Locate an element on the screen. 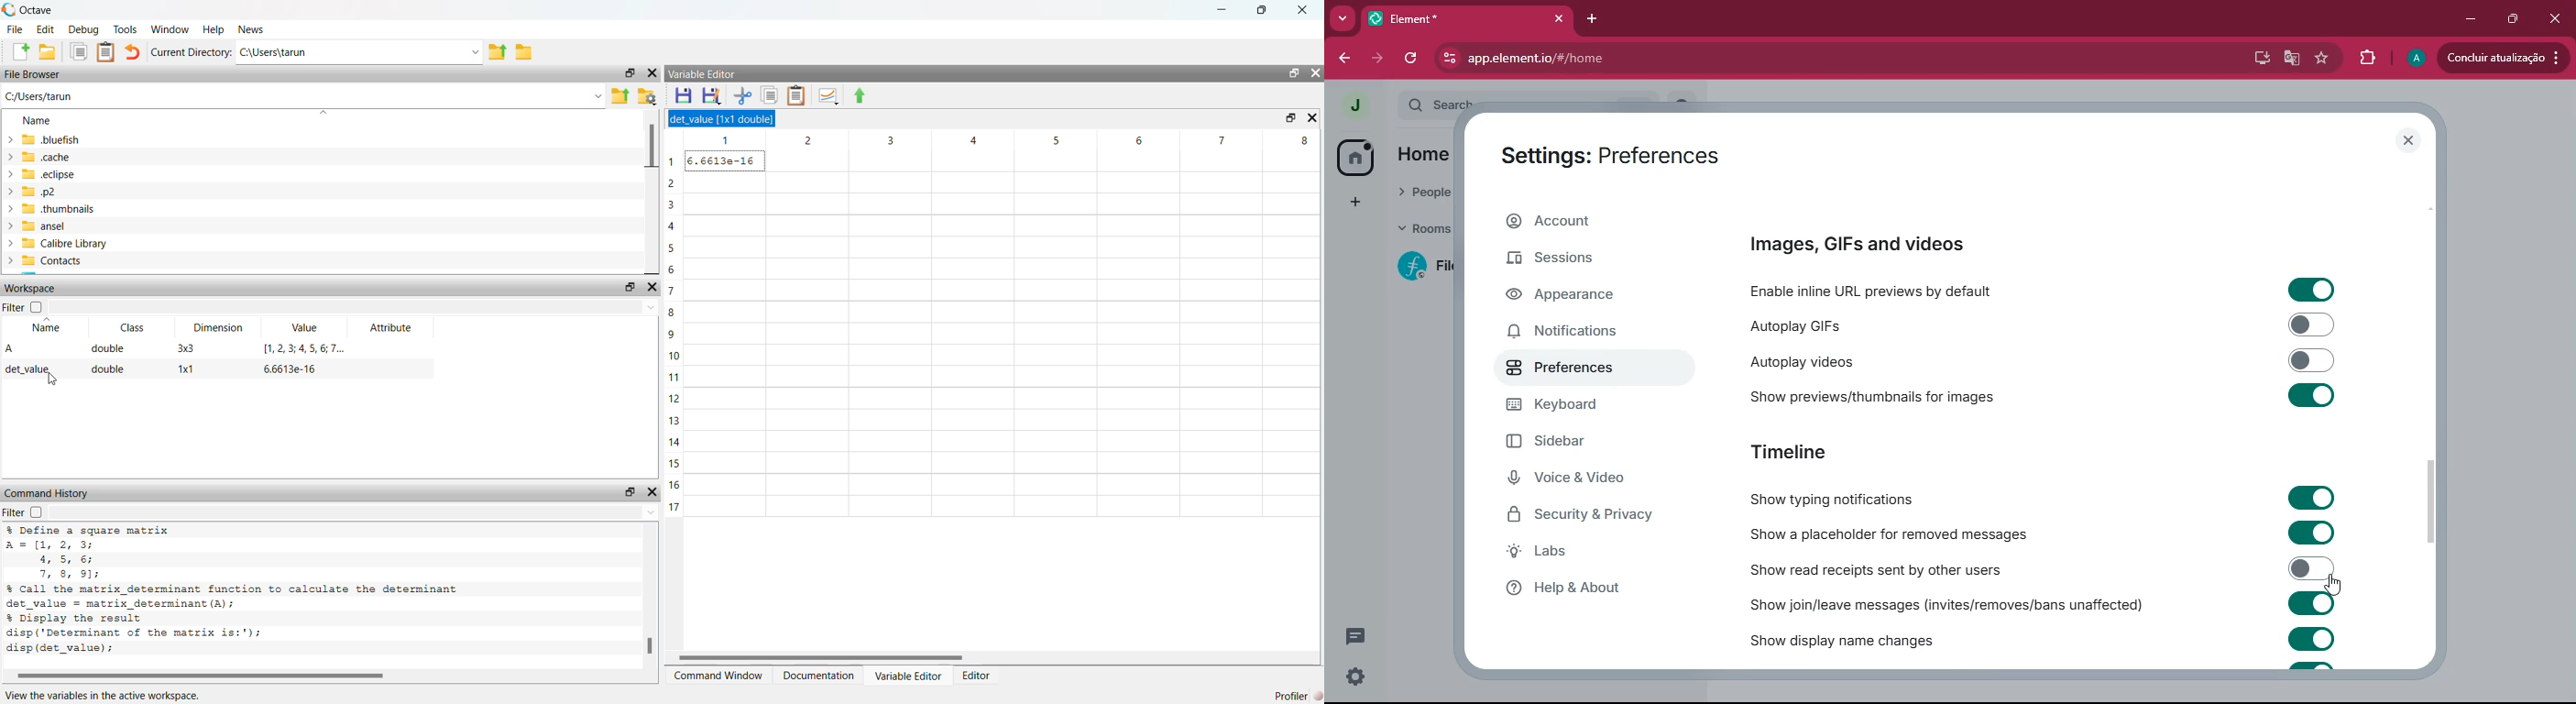 The image size is (2576, 728). show a placeholder for removed messages is located at coordinates (1894, 532).